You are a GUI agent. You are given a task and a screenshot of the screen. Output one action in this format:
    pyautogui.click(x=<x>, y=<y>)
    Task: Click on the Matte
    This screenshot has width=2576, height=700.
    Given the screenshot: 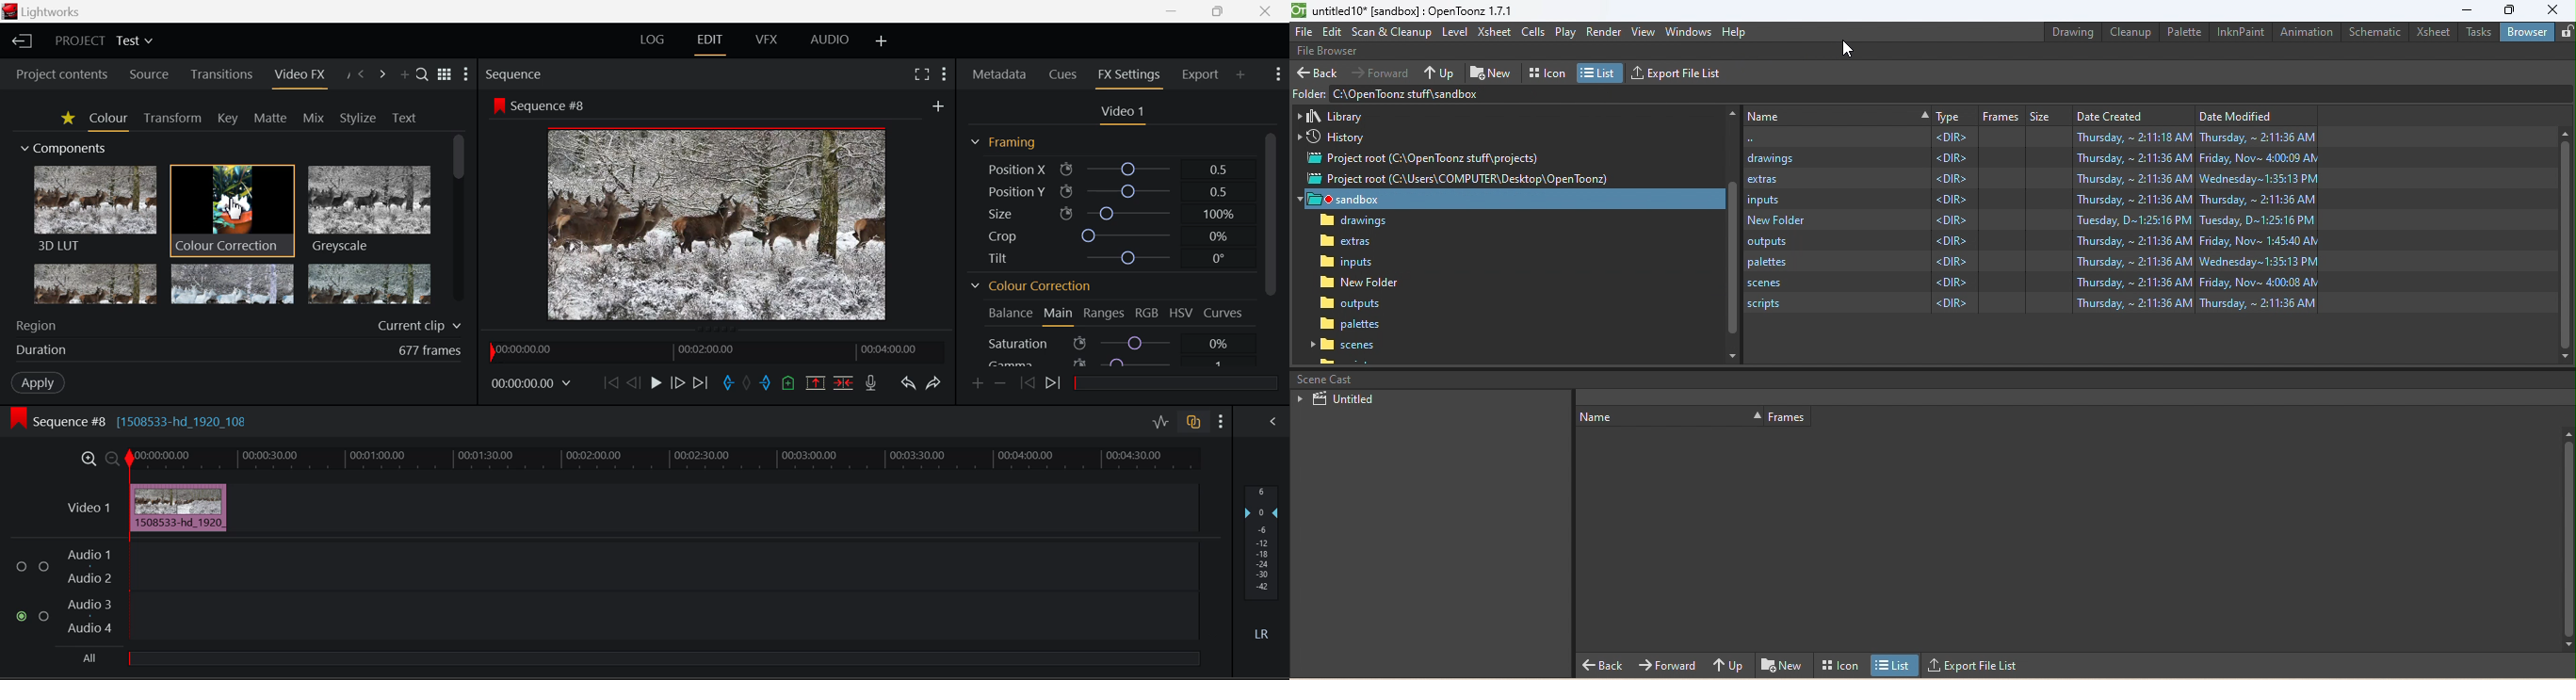 What is the action you would take?
    pyautogui.click(x=271, y=118)
    